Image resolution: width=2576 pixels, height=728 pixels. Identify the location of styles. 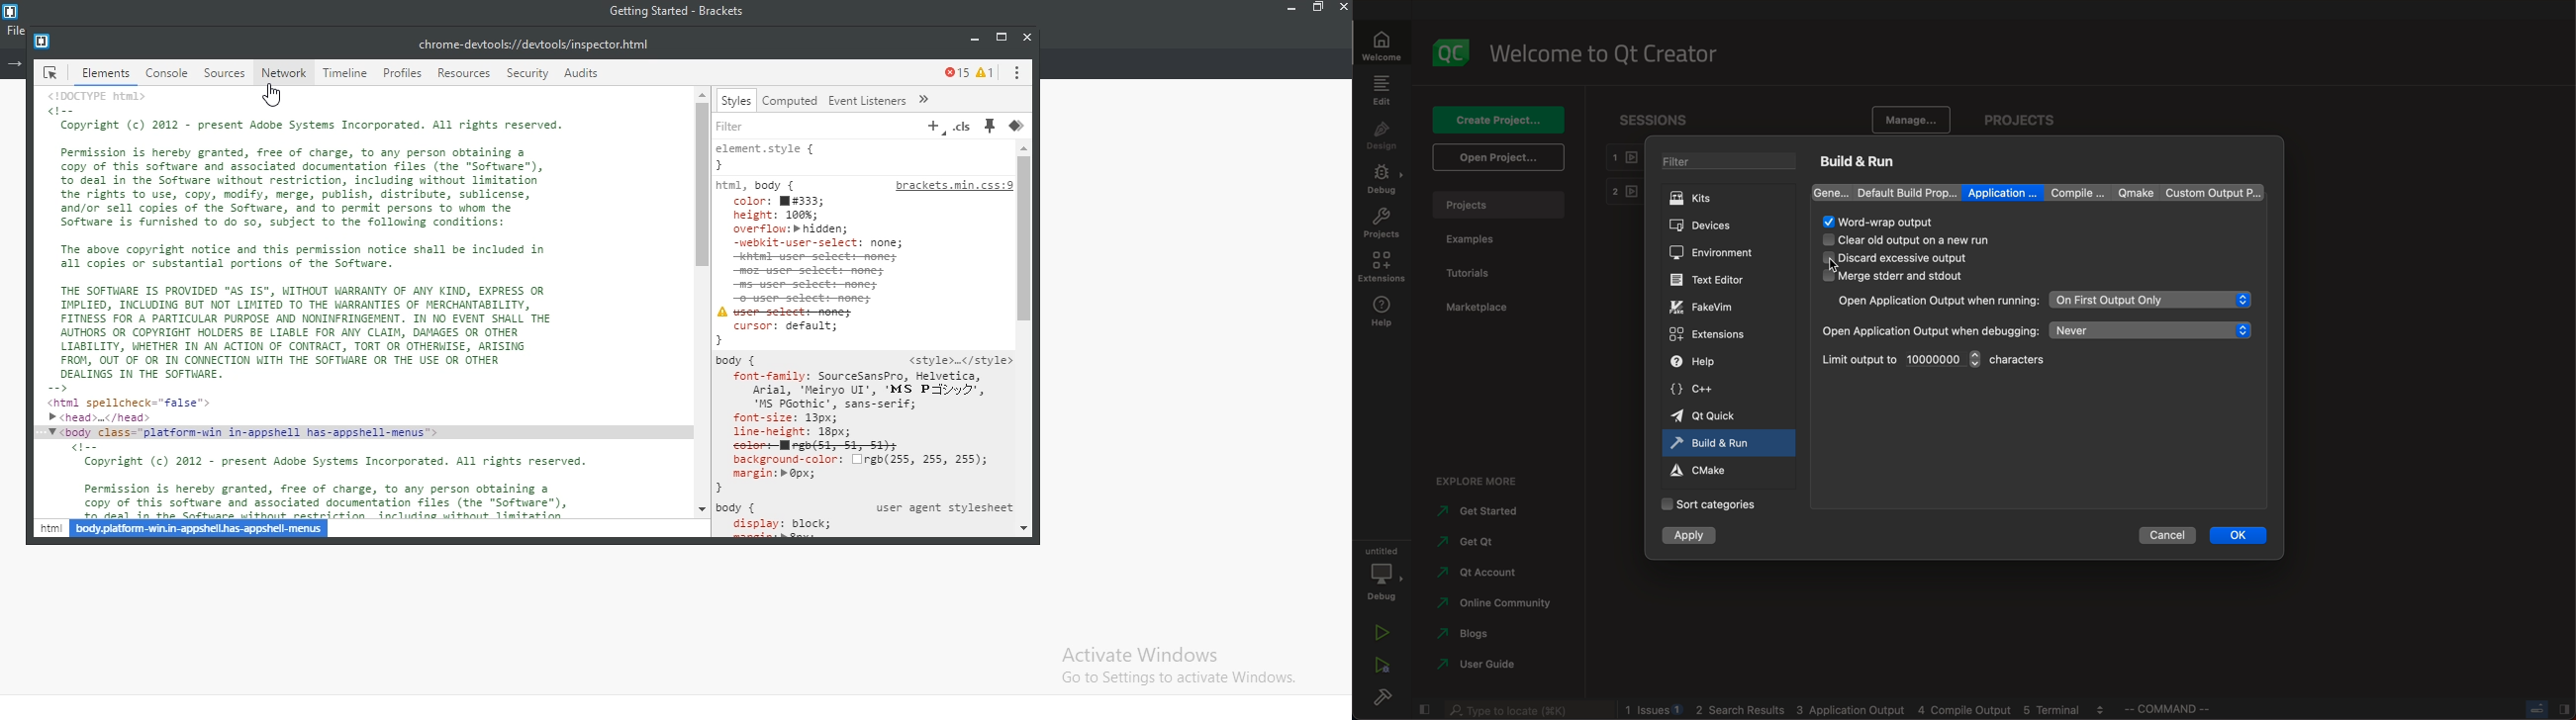
(737, 101).